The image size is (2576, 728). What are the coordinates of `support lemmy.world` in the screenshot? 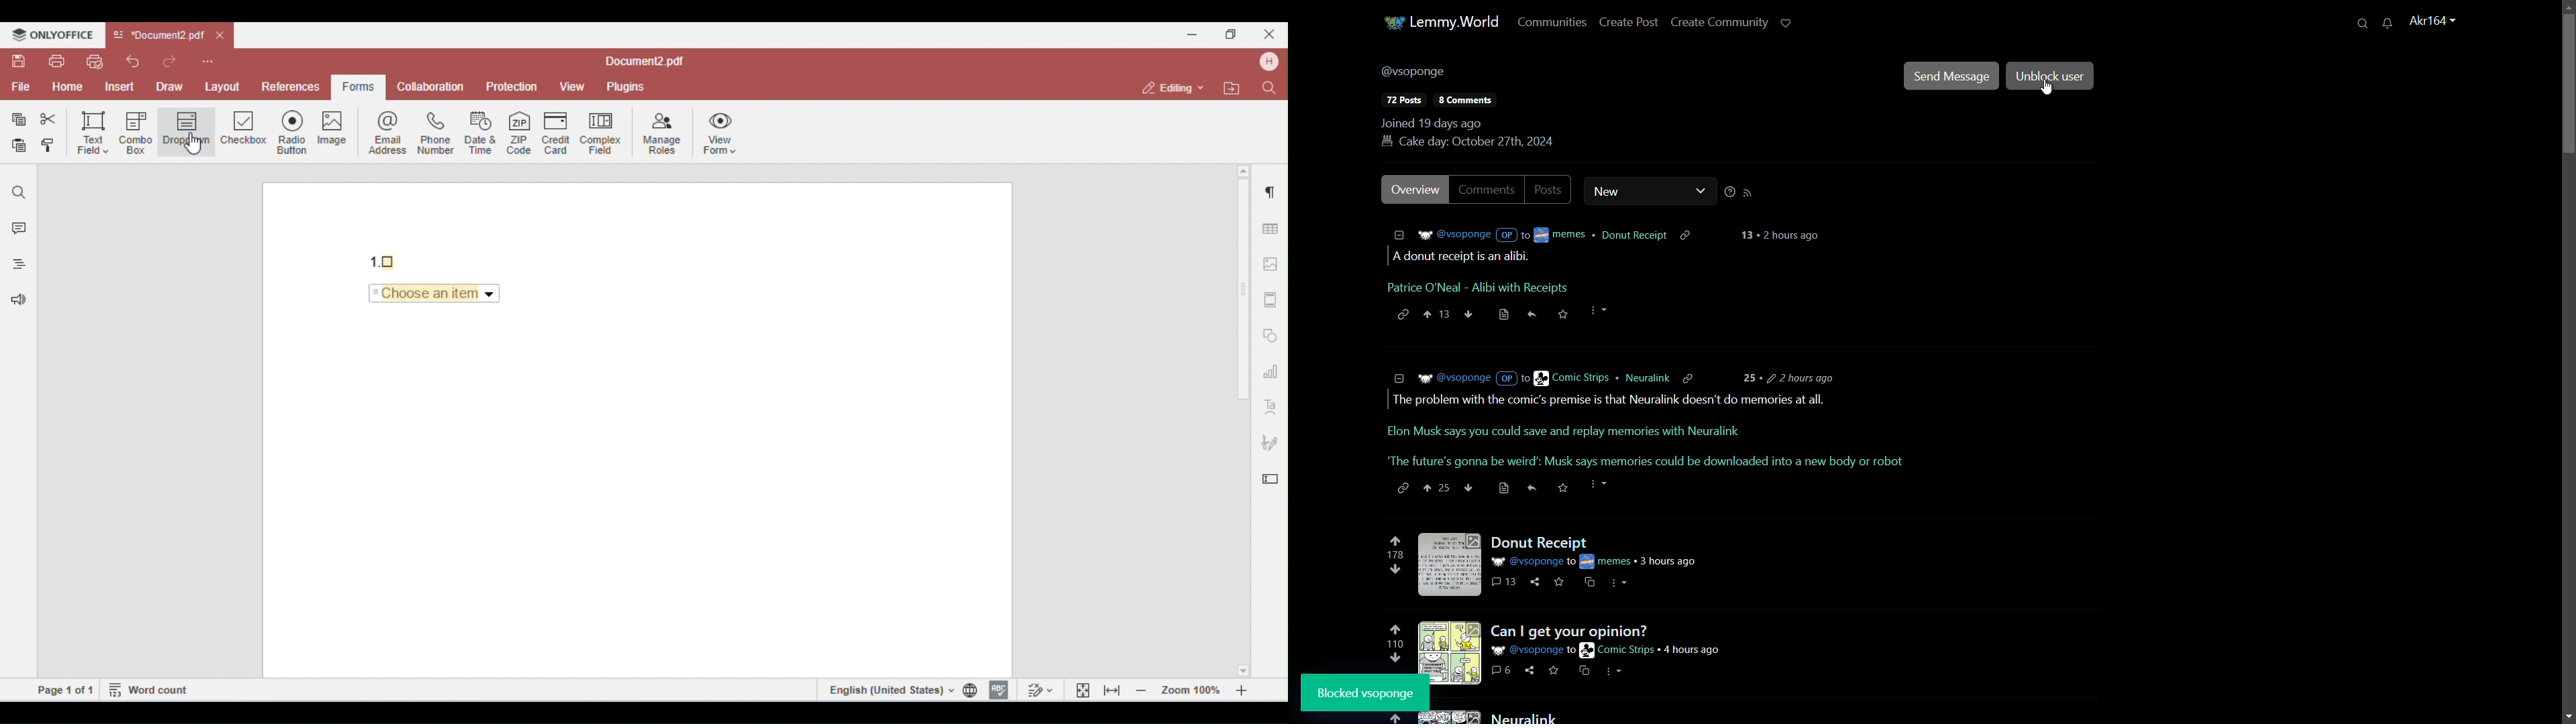 It's located at (1786, 23).